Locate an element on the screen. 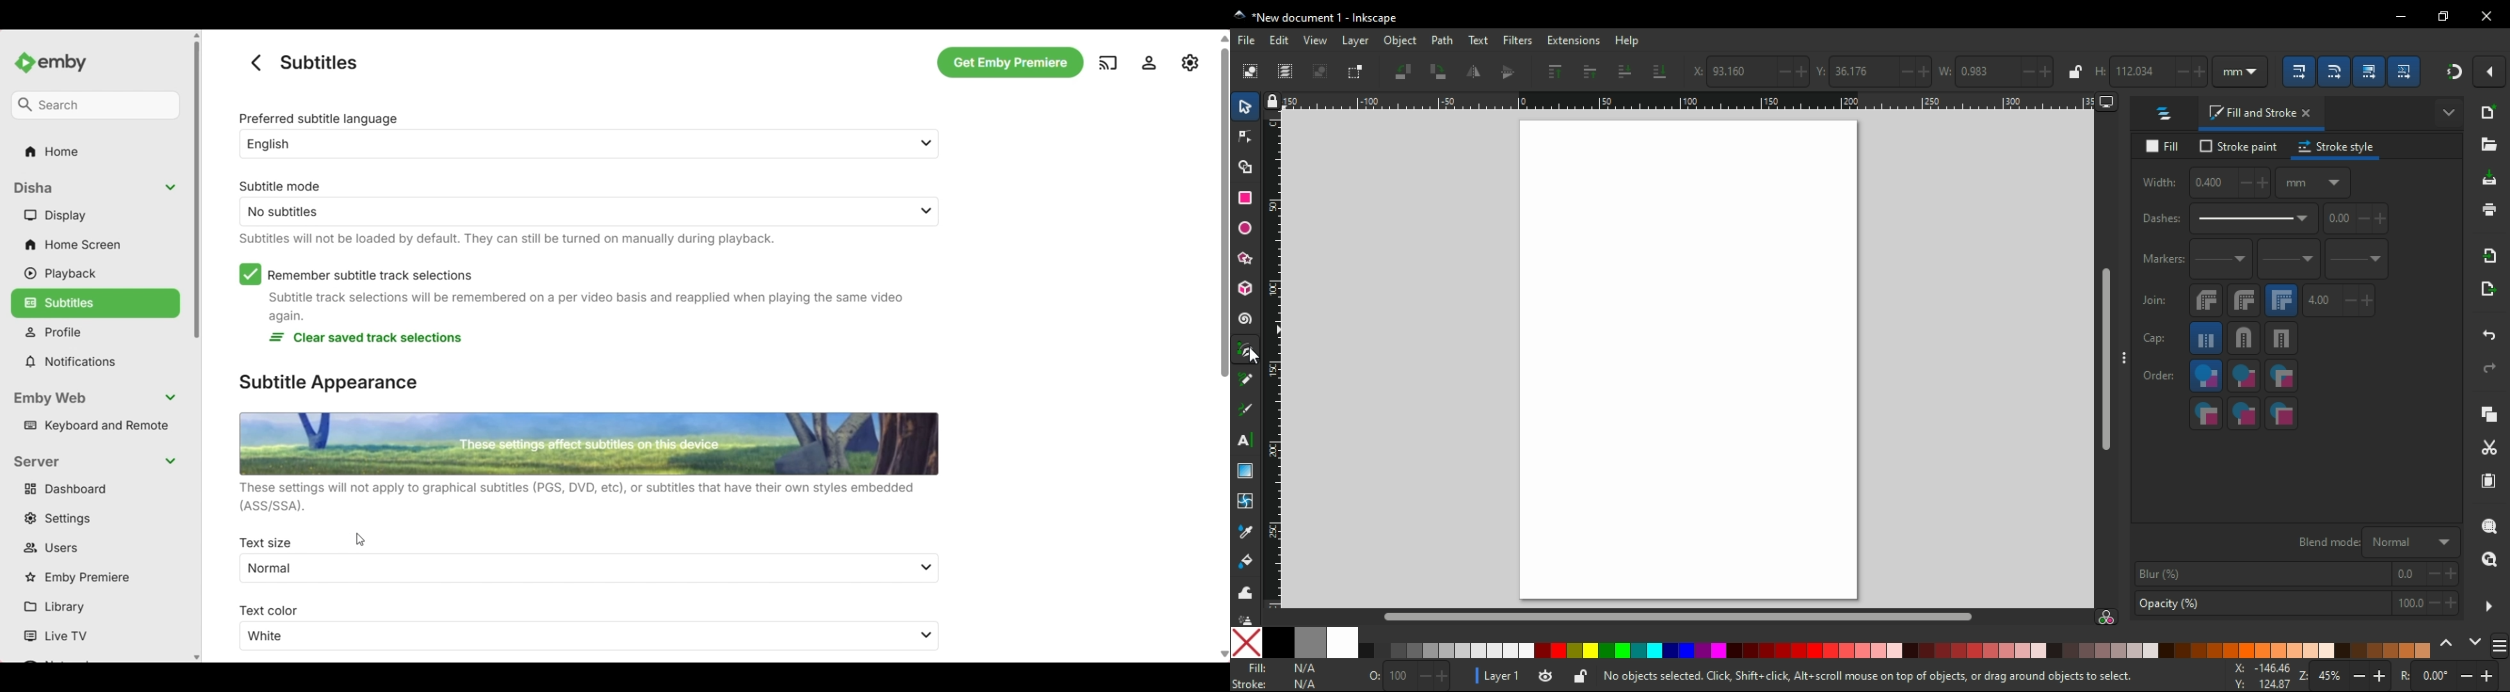  zoom in/zoom out is located at coordinates (2346, 678).